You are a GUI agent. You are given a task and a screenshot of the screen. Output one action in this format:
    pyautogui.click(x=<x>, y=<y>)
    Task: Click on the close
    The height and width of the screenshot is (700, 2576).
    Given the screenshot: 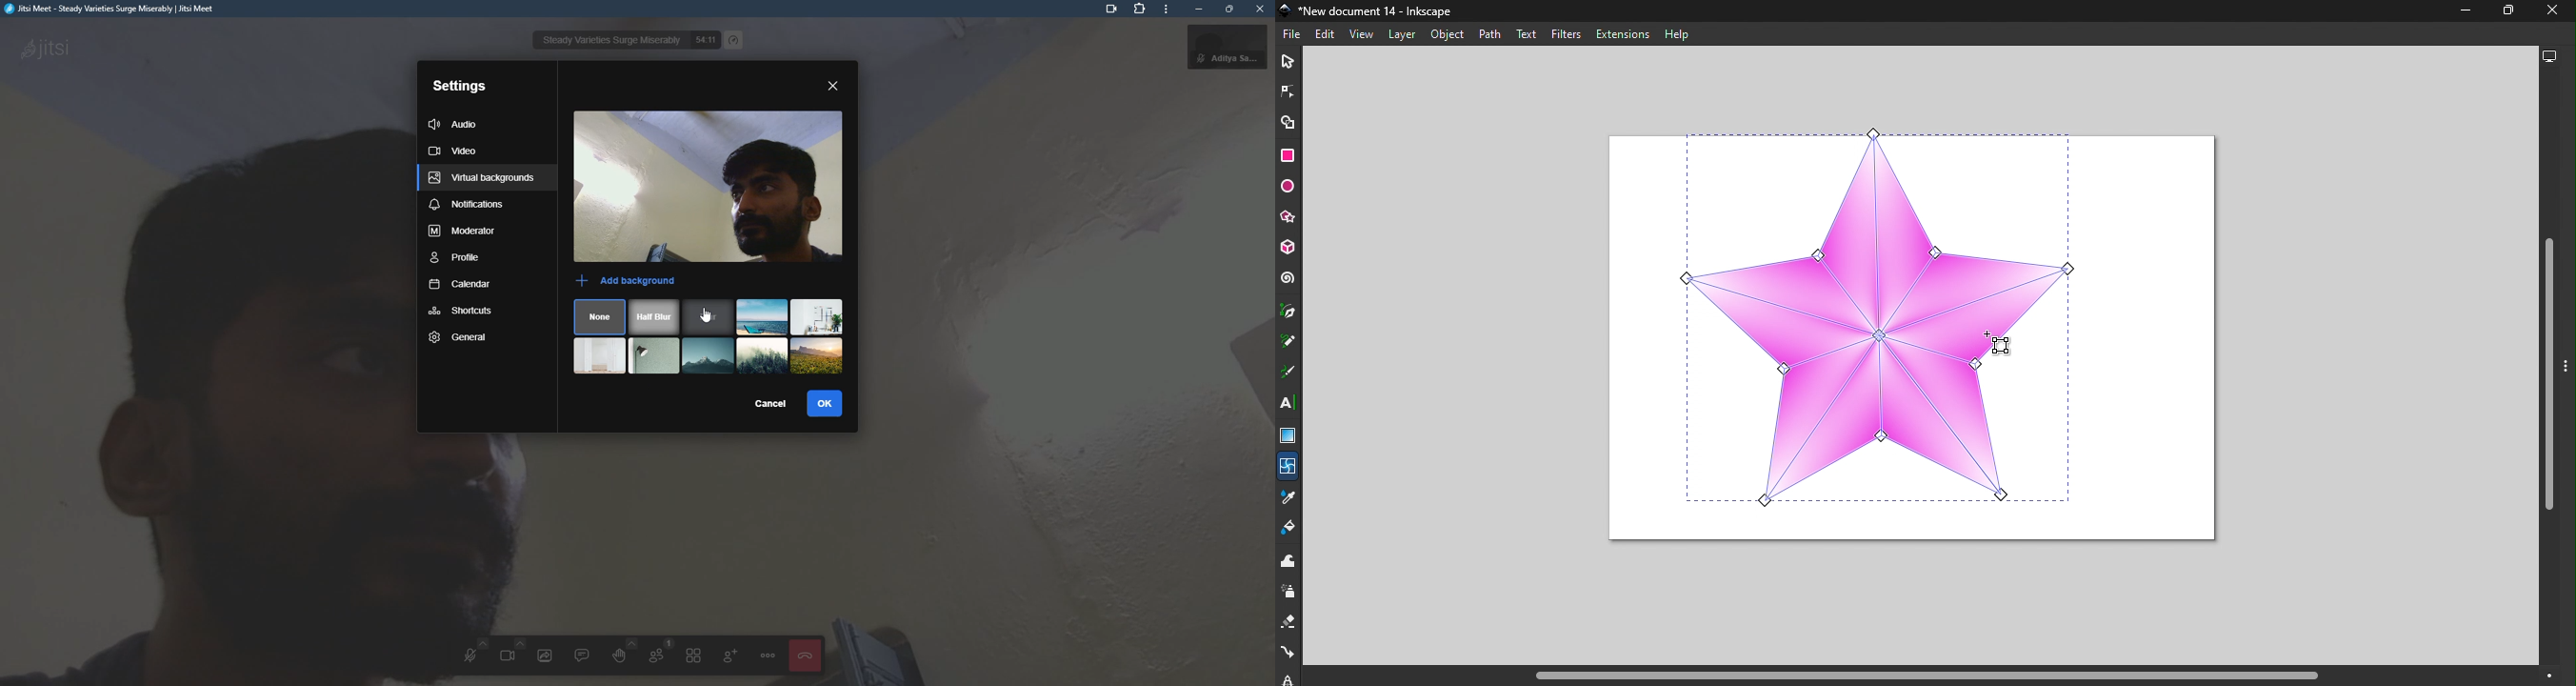 What is the action you would take?
    pyautogui.click(x=2547, y=11)
    